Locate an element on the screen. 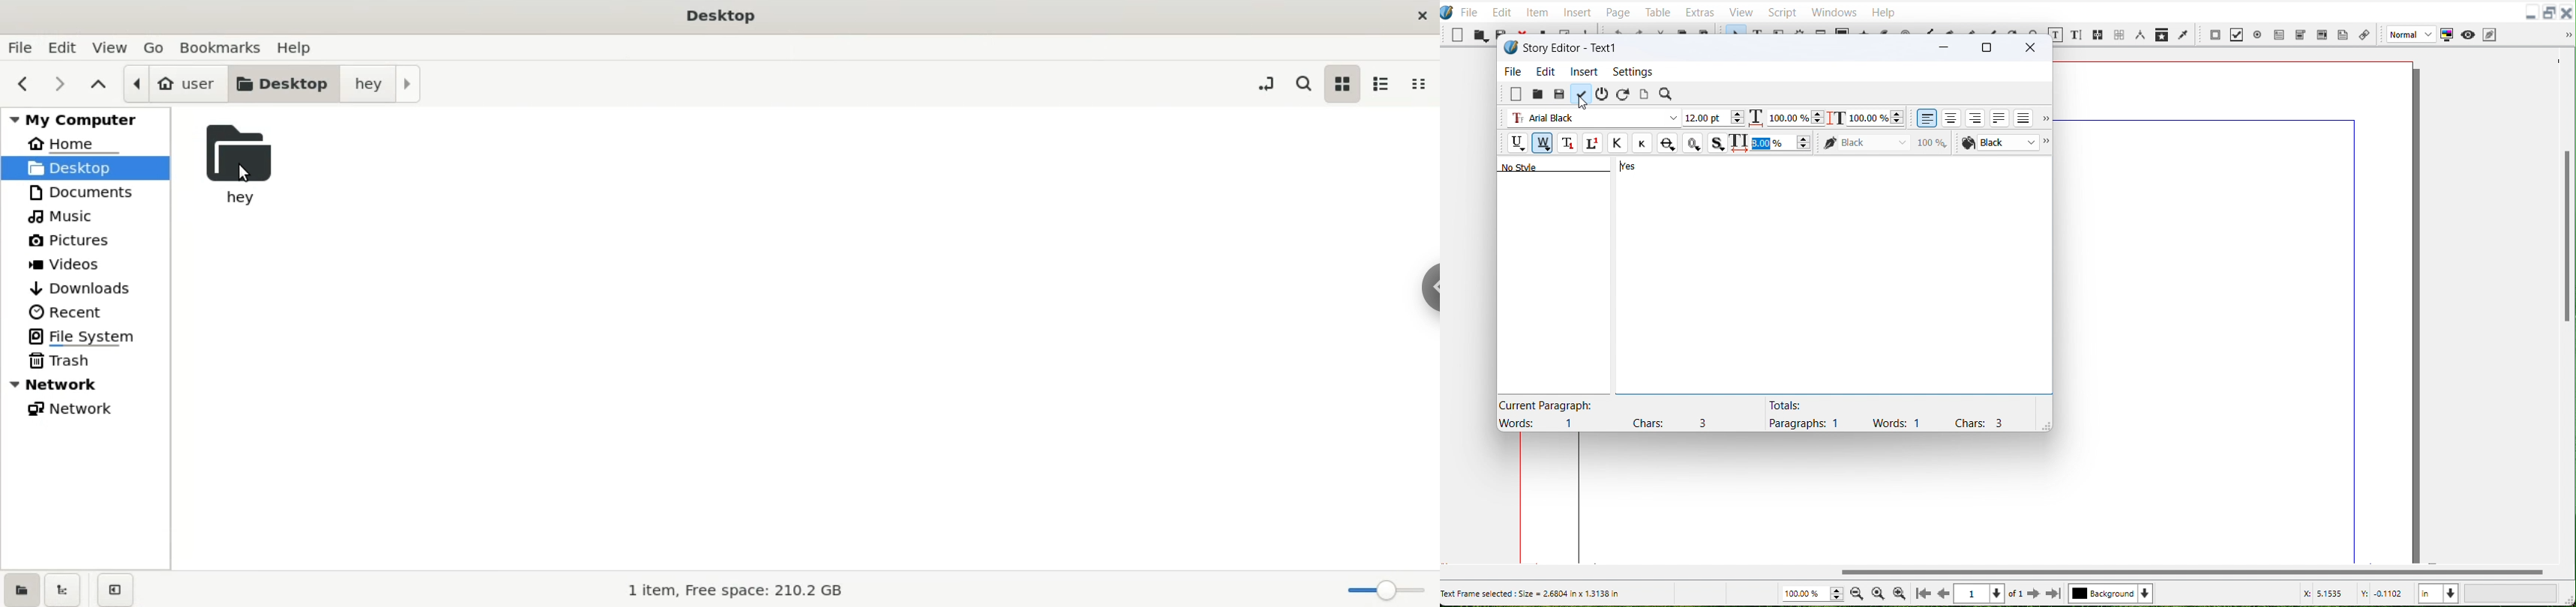 The image size is (2576, 616). Select Current layer is located at coordinates (2113, 594).